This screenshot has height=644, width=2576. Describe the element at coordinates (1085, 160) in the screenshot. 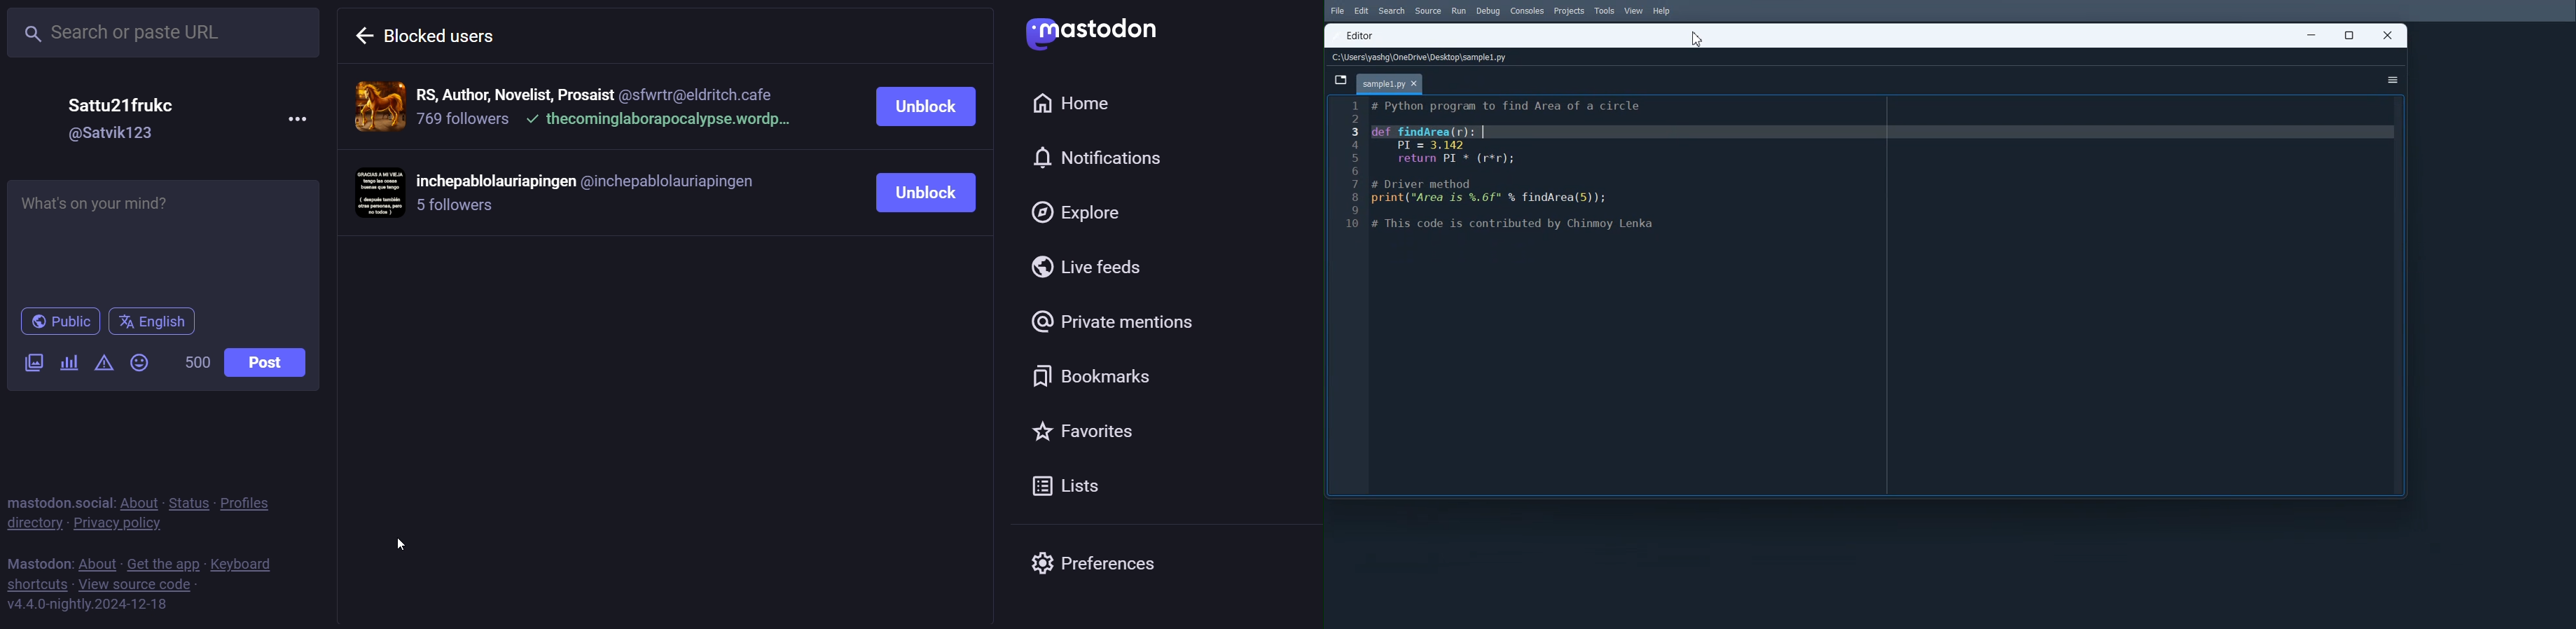

I see `notification` at that location.